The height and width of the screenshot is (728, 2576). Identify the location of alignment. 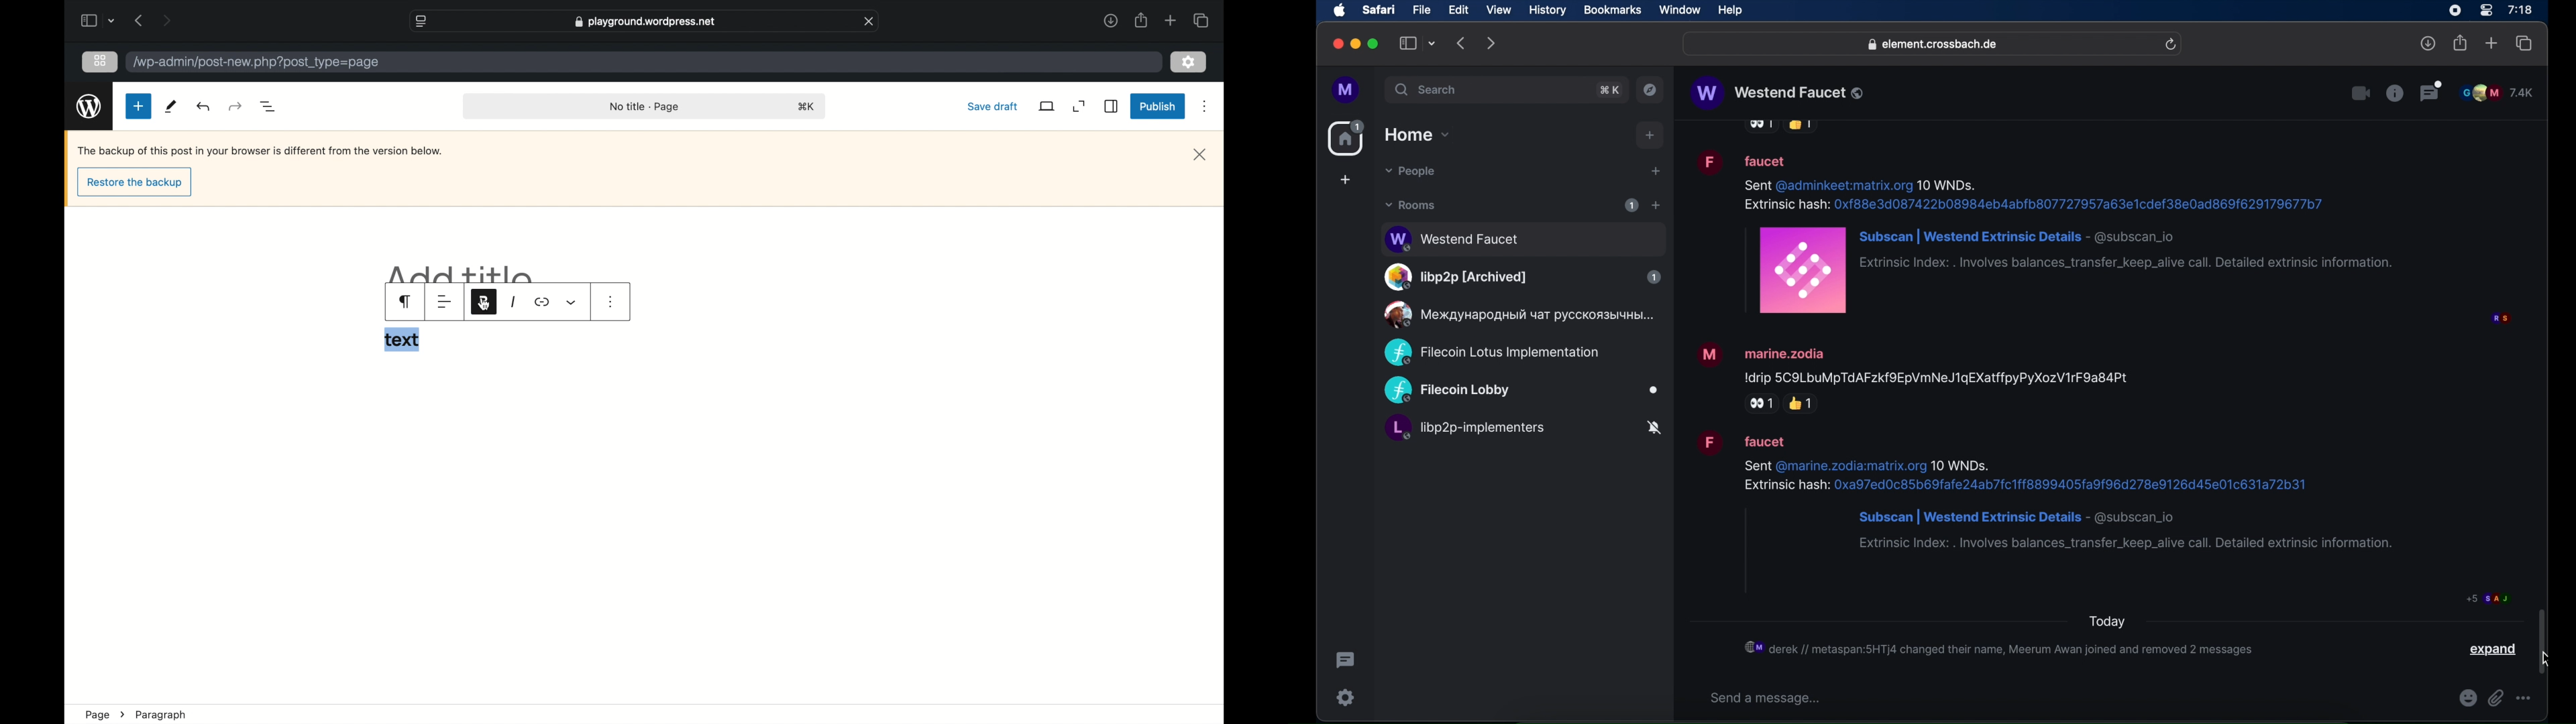
(444, 302).